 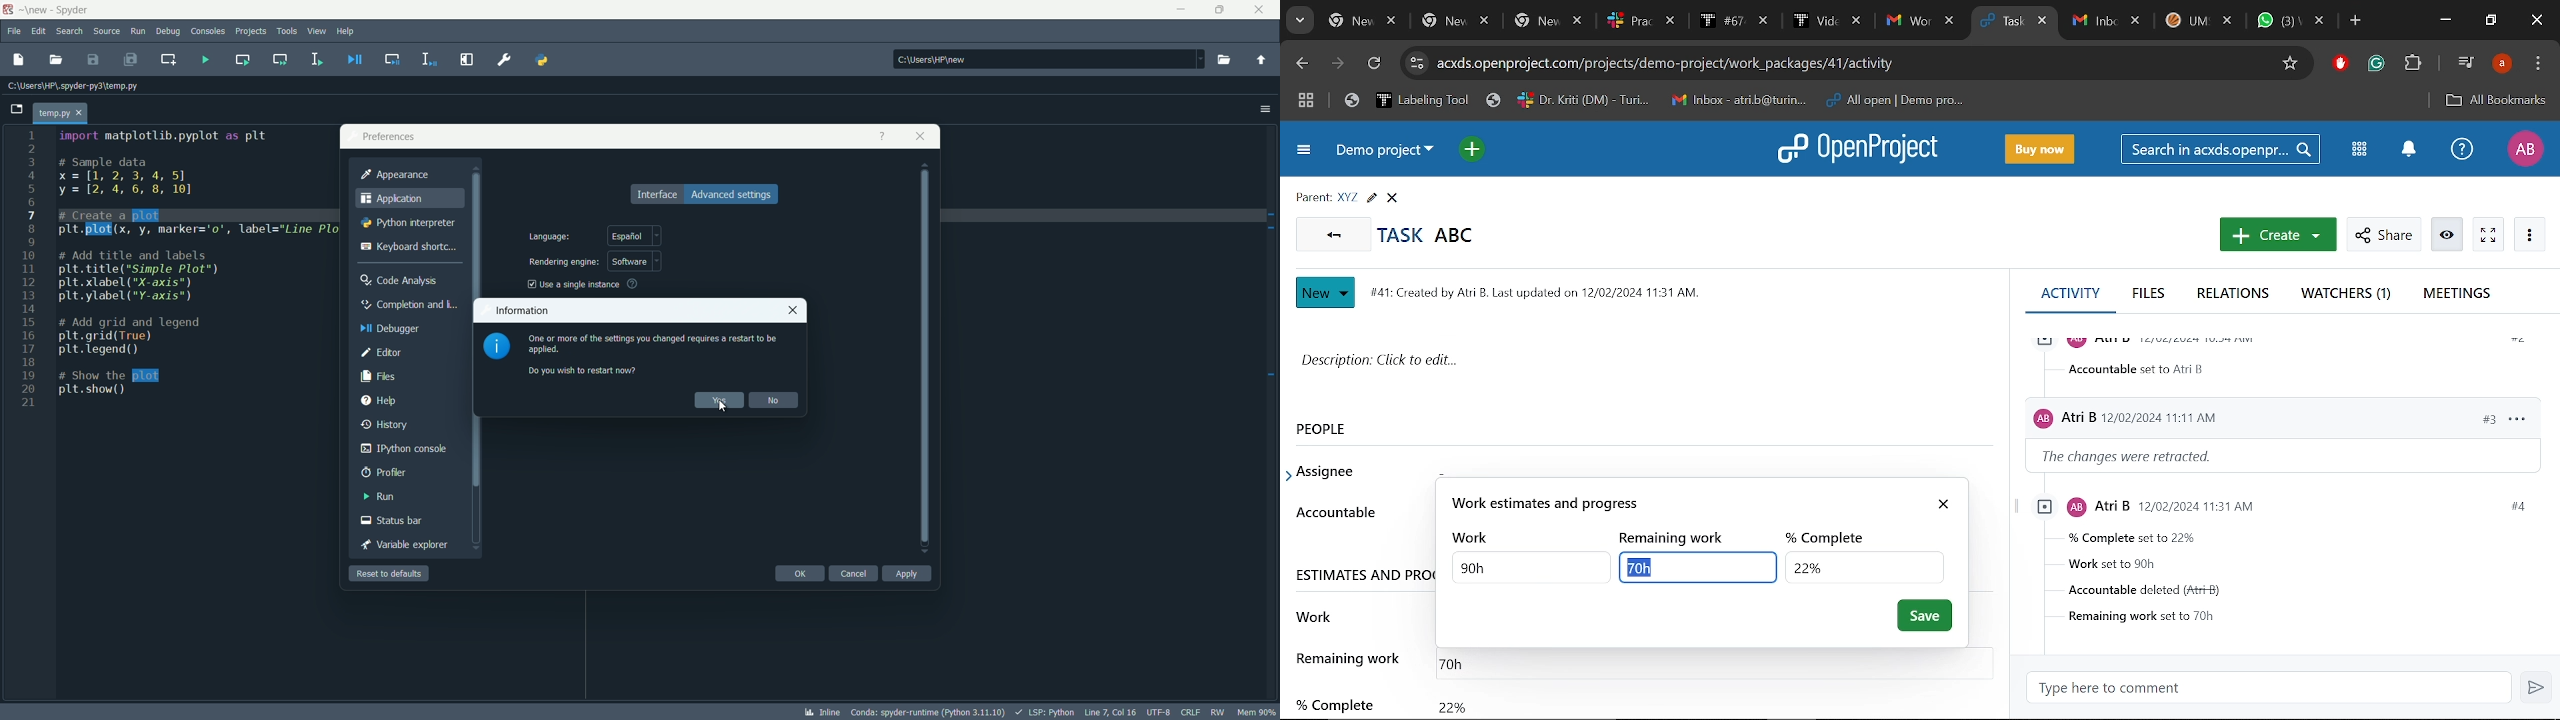 What do you see at coordinates (389, 329) in the screenshot?
I see `debugger` at bounding box center [389, 329].